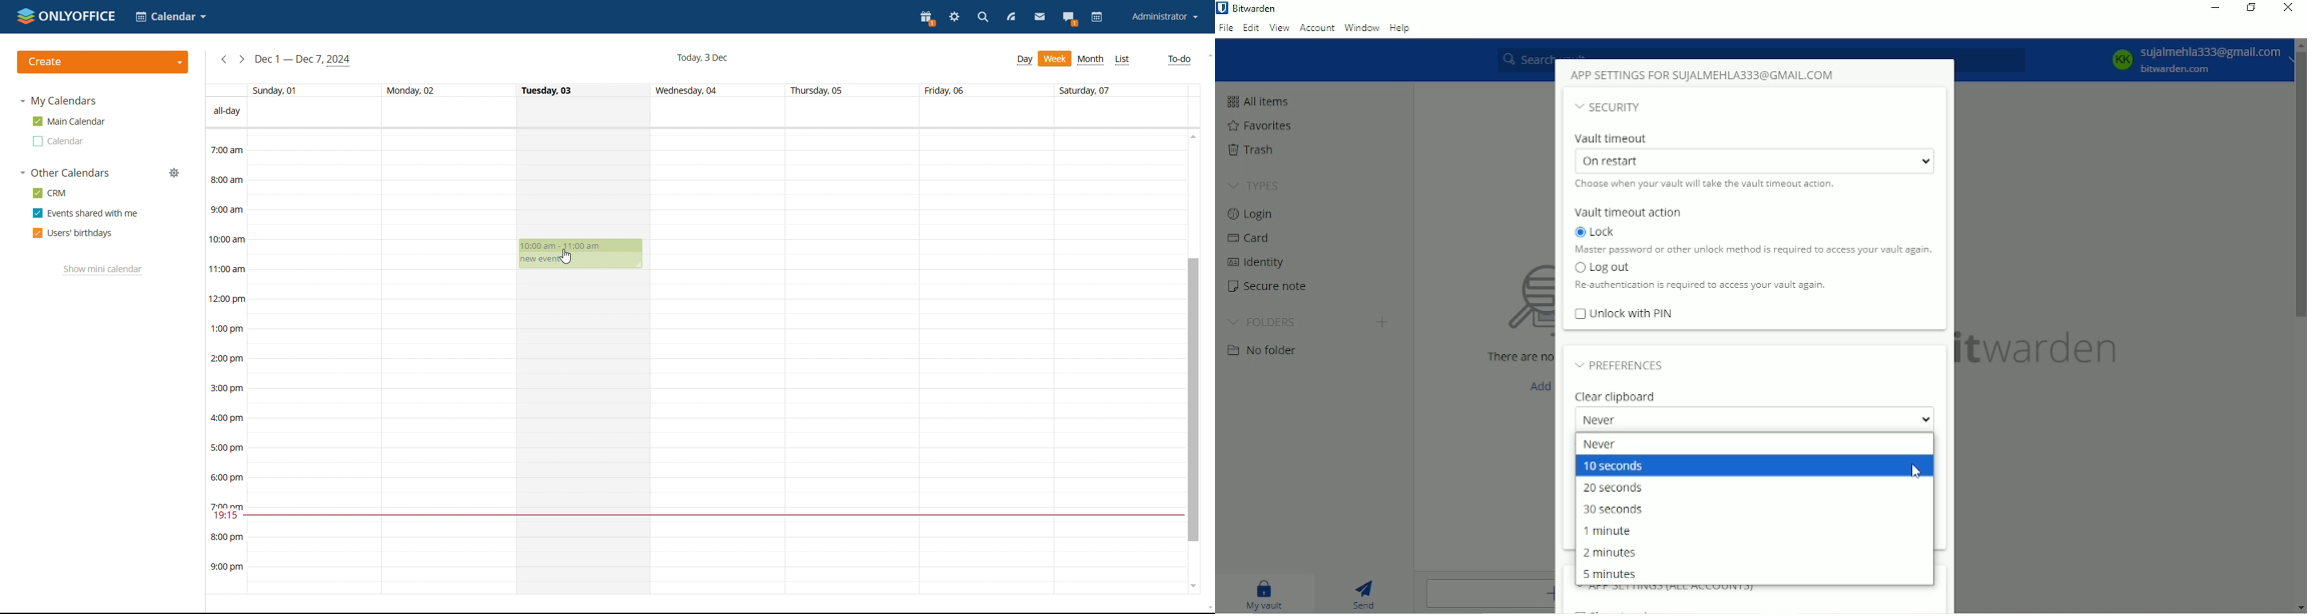  What do you see at coordinates (1262, 187) in the screenshot?
I see `TYPES` at bounding box center [1262, 187].